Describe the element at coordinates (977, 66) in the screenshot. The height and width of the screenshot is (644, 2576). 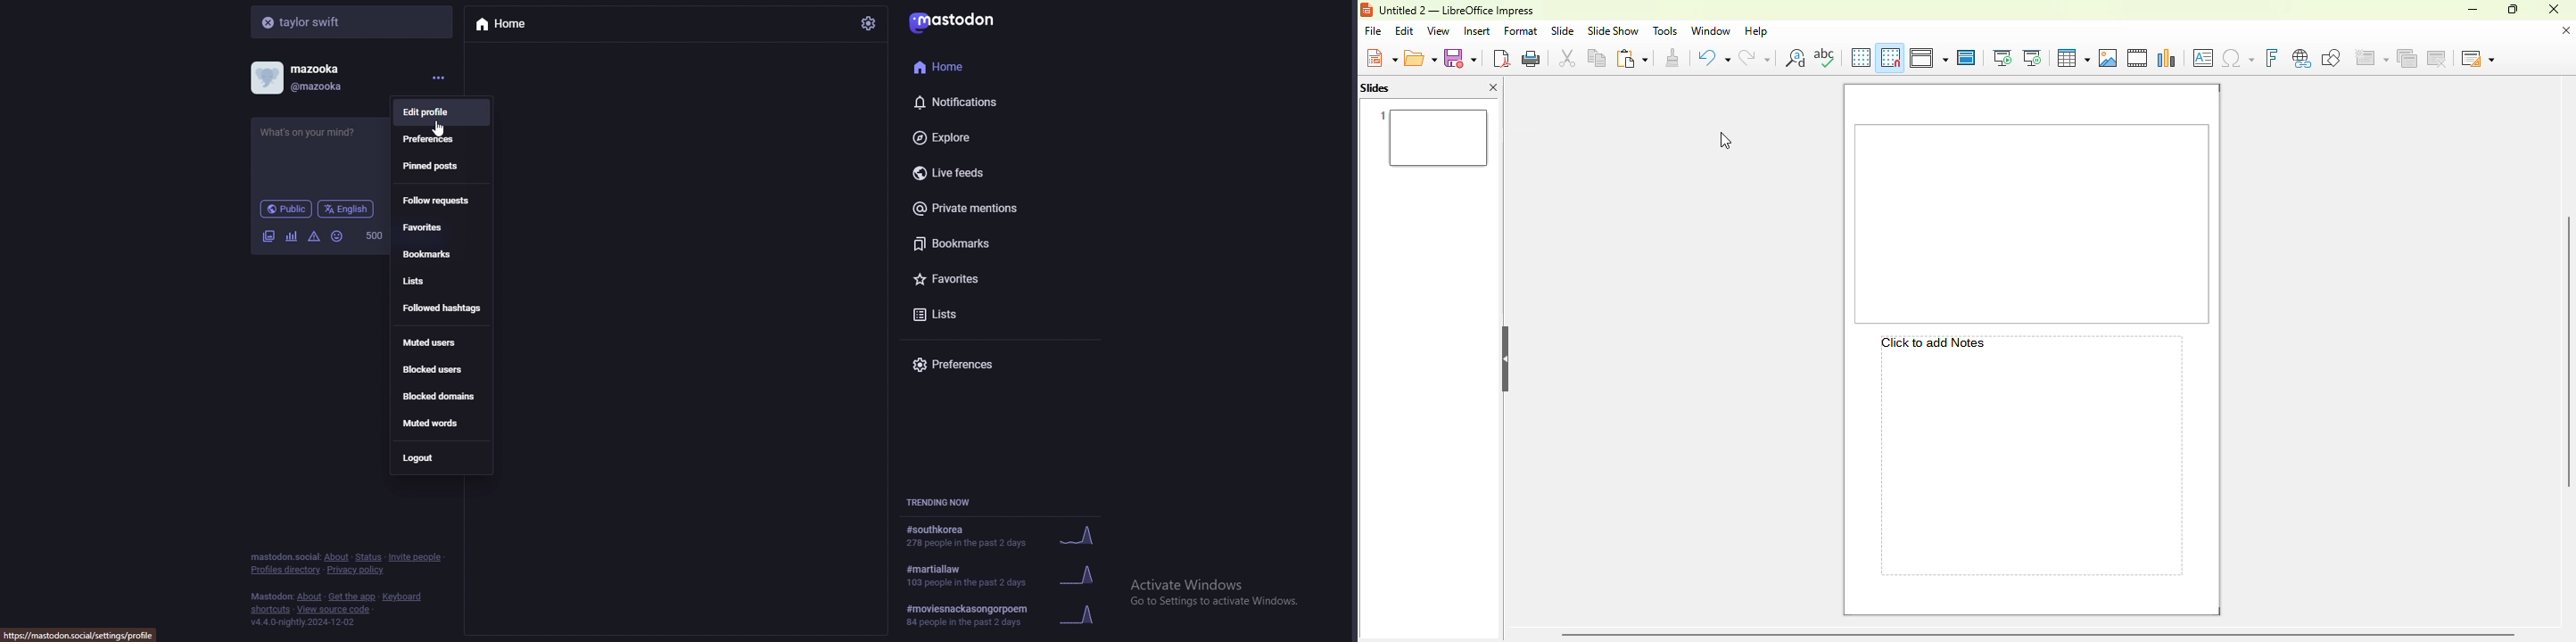
I see `home` at that location.